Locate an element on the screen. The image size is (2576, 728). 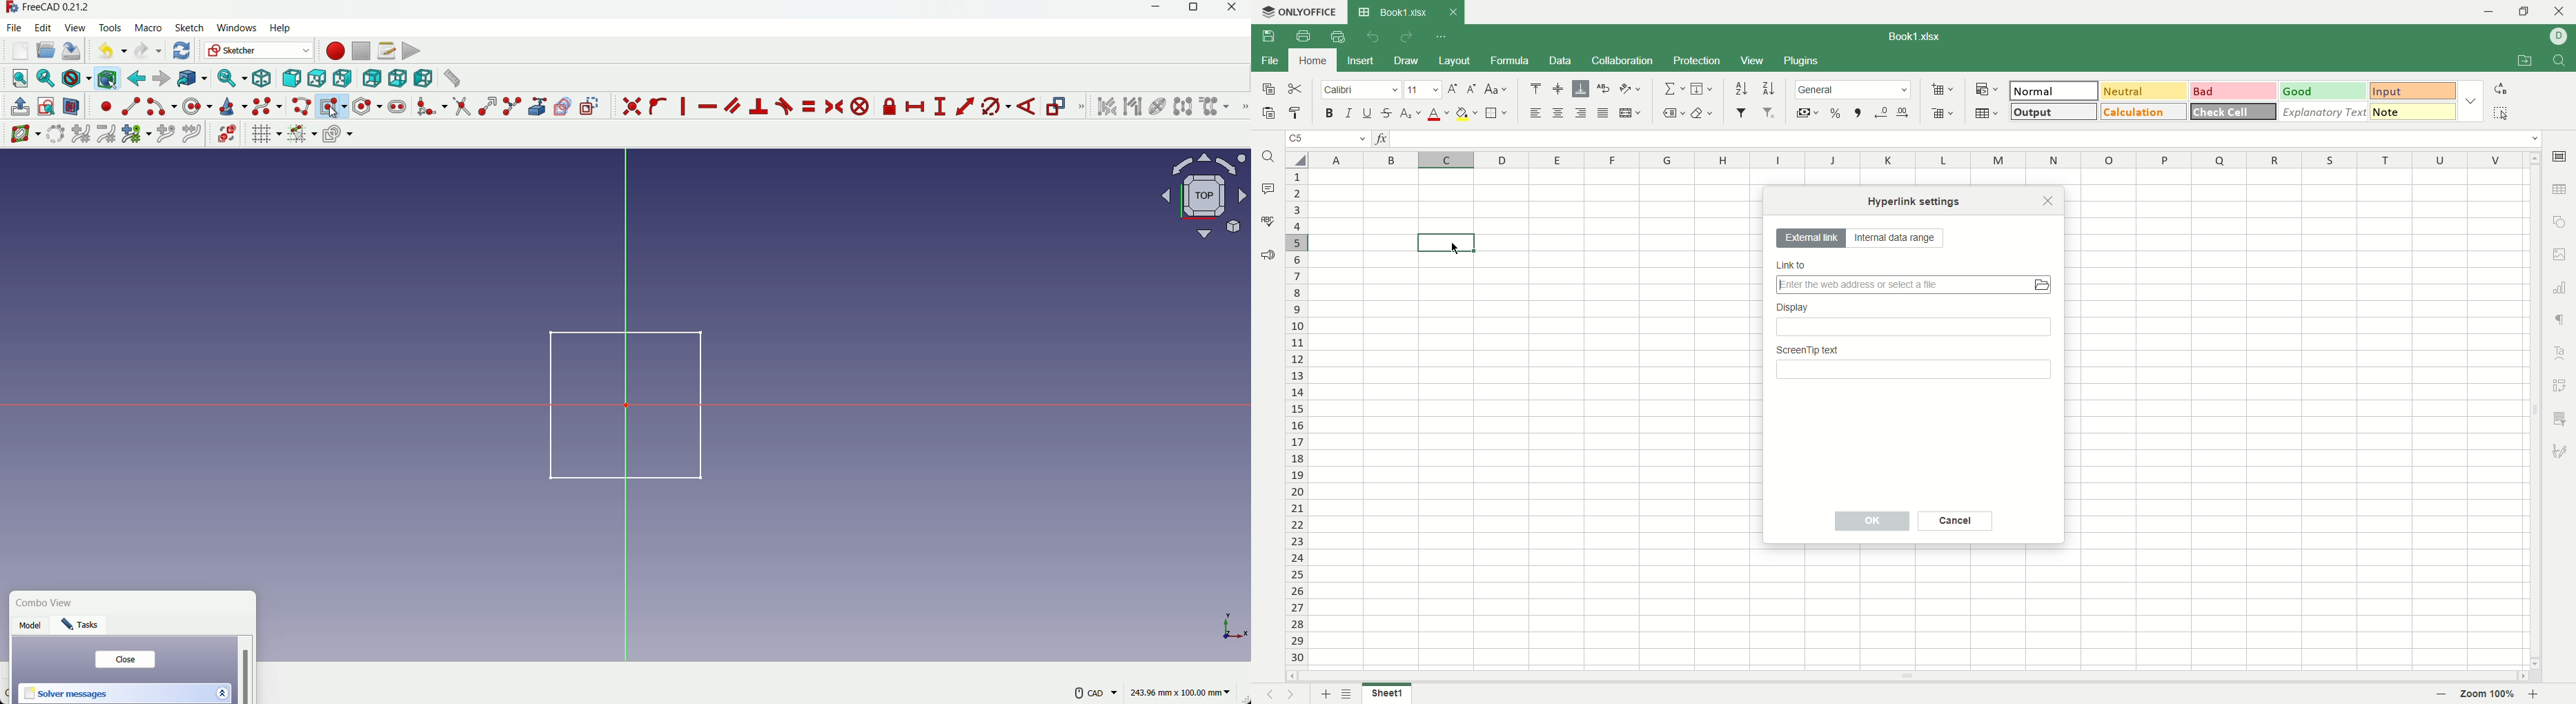
replace is located at coordinates (2501, 88).